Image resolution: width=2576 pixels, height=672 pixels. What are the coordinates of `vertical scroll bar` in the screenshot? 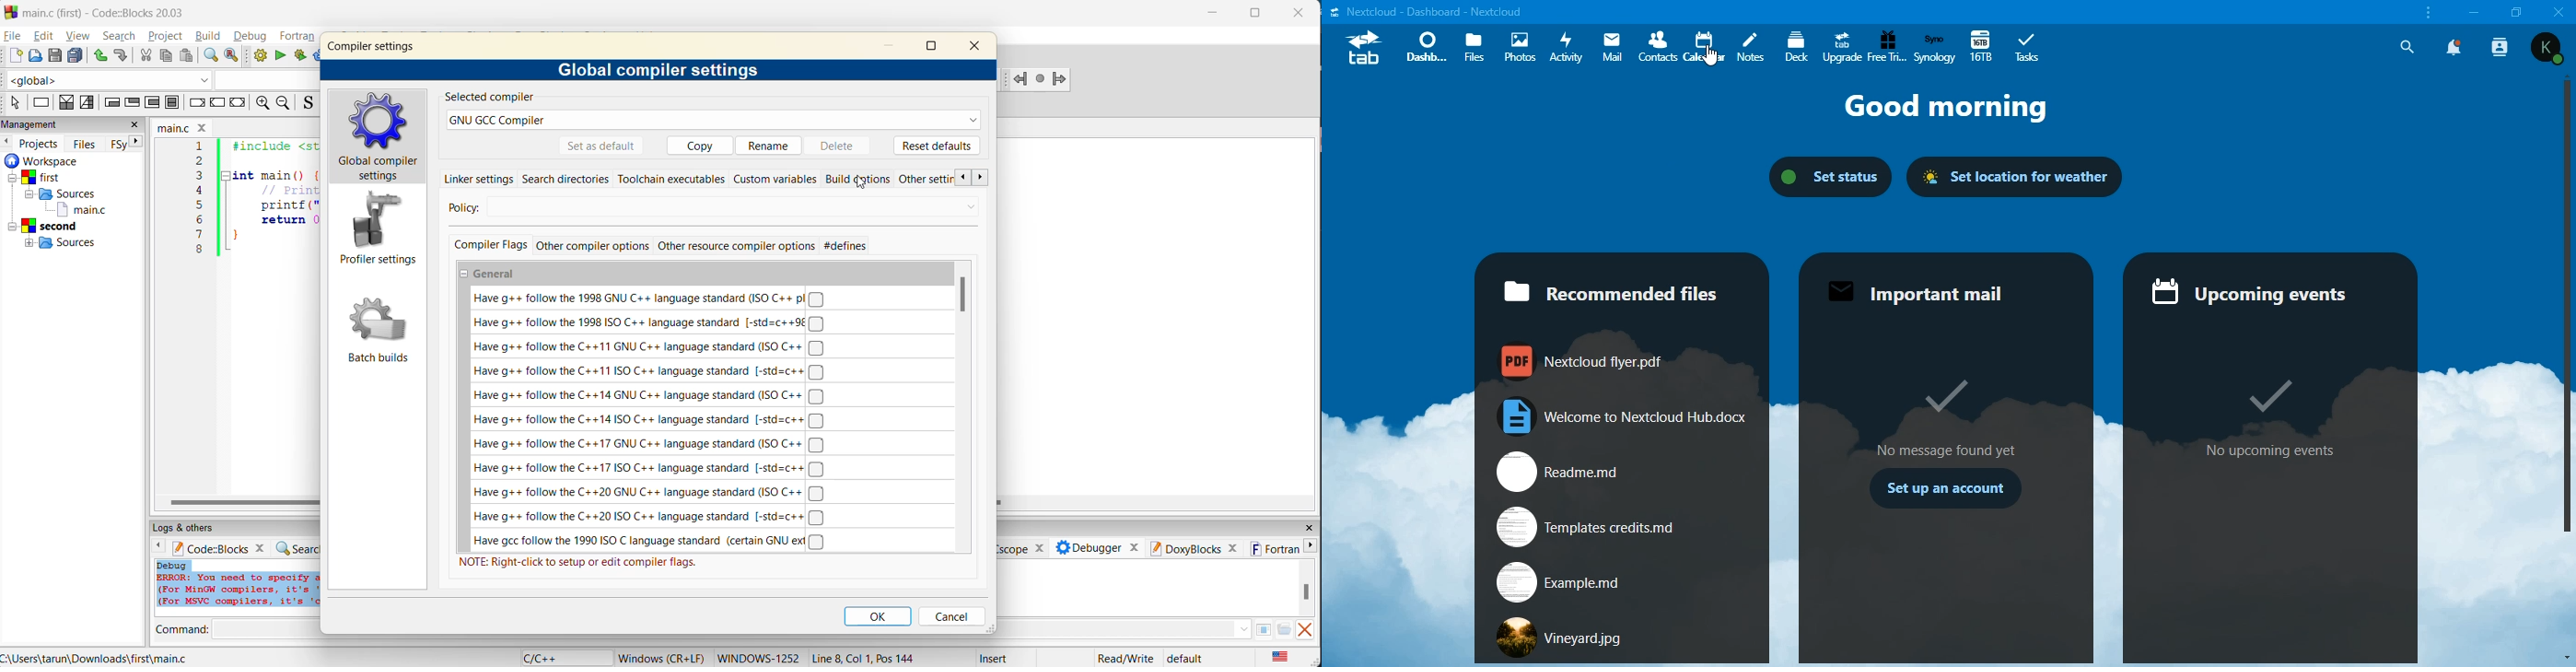 It's located at (964, 297).